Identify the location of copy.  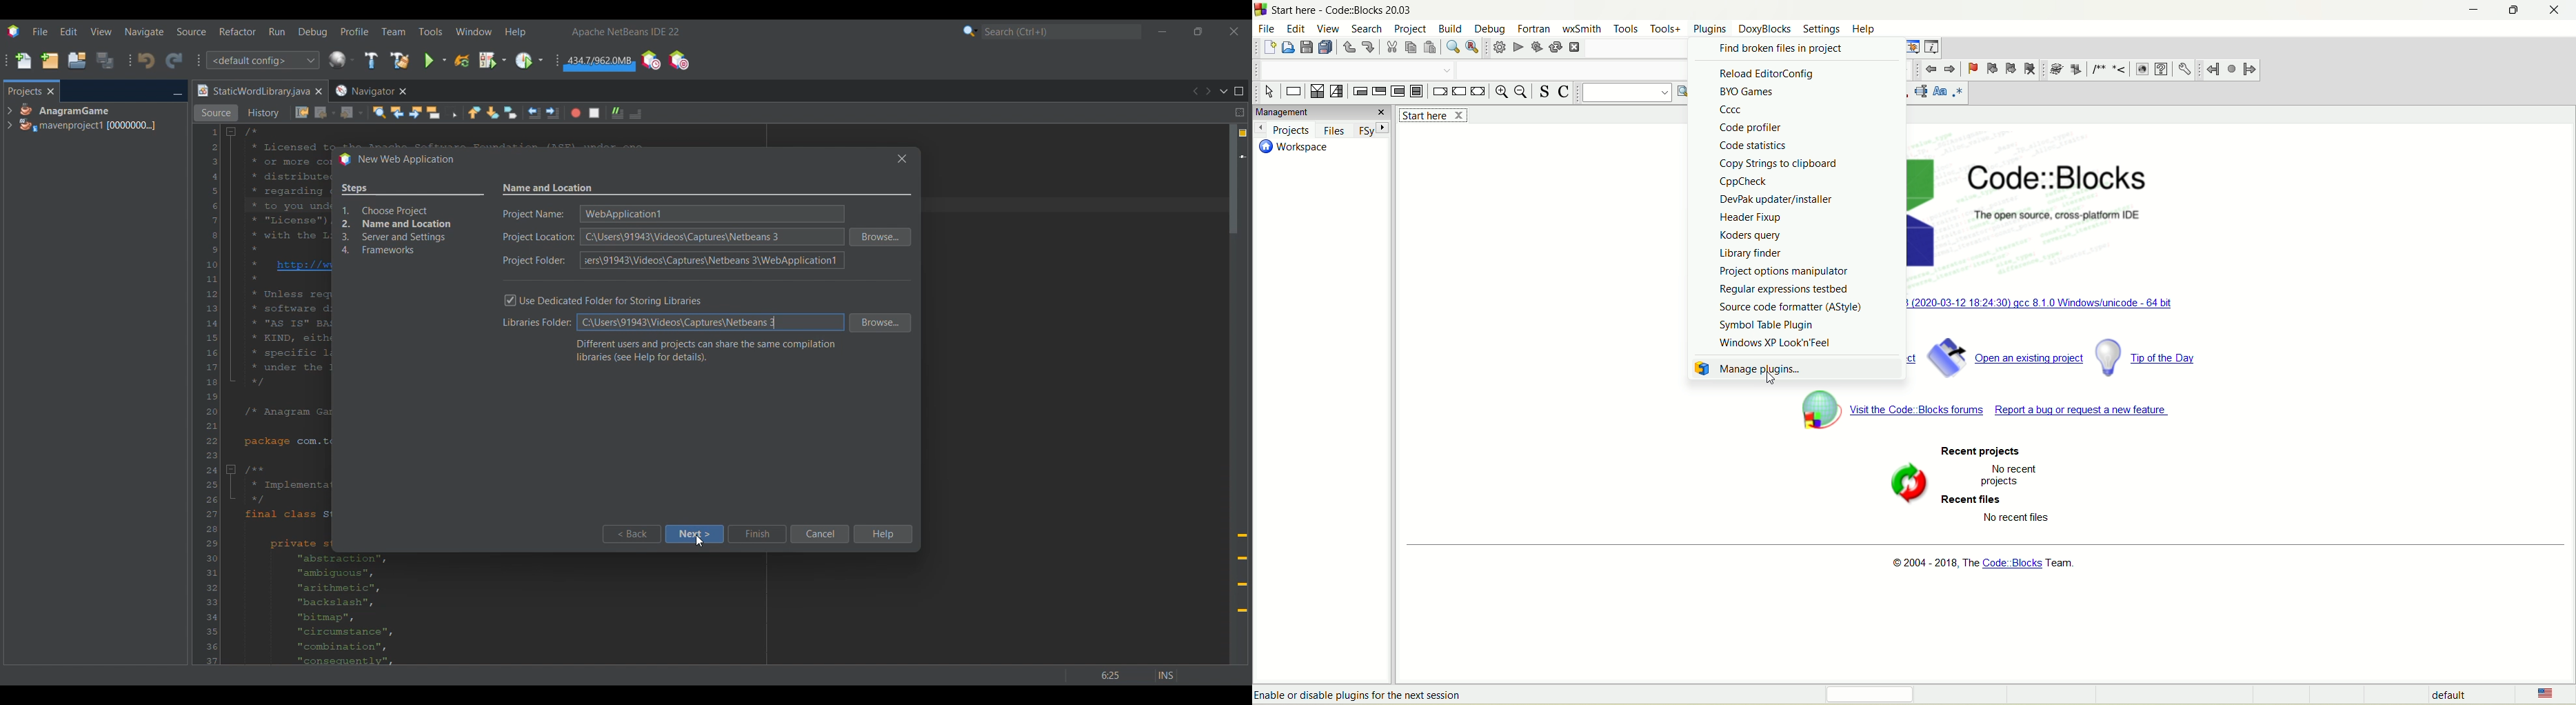
(1410, 48).